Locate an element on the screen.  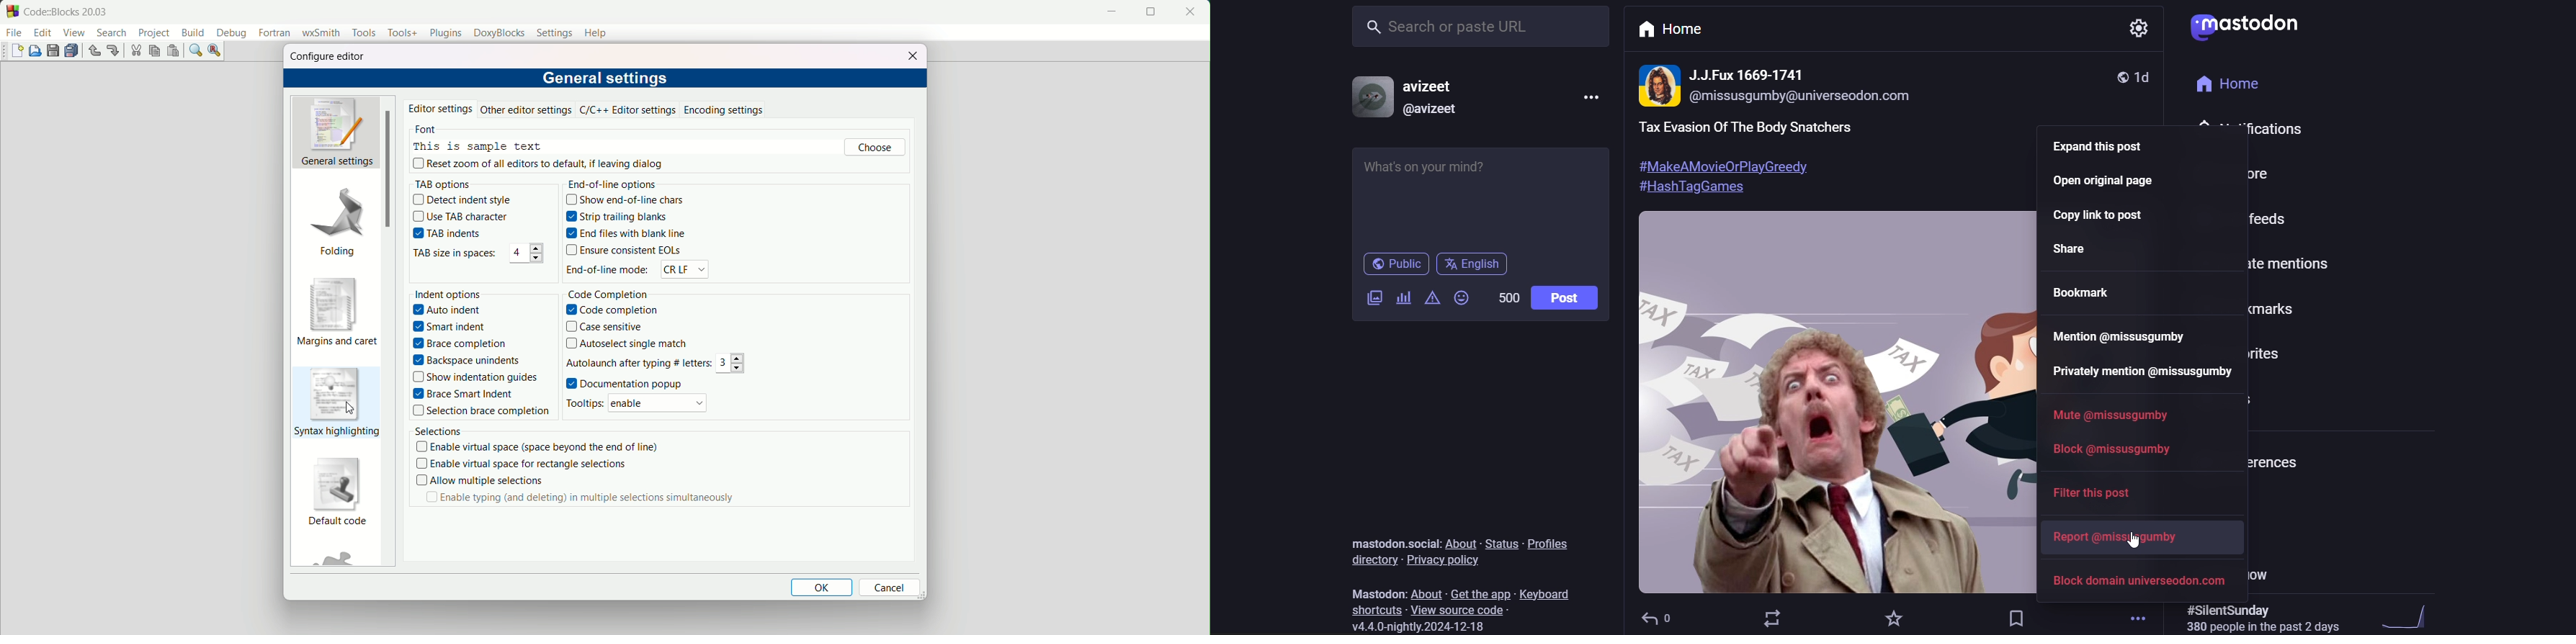
minimize is located at coordinates (1109, 12).